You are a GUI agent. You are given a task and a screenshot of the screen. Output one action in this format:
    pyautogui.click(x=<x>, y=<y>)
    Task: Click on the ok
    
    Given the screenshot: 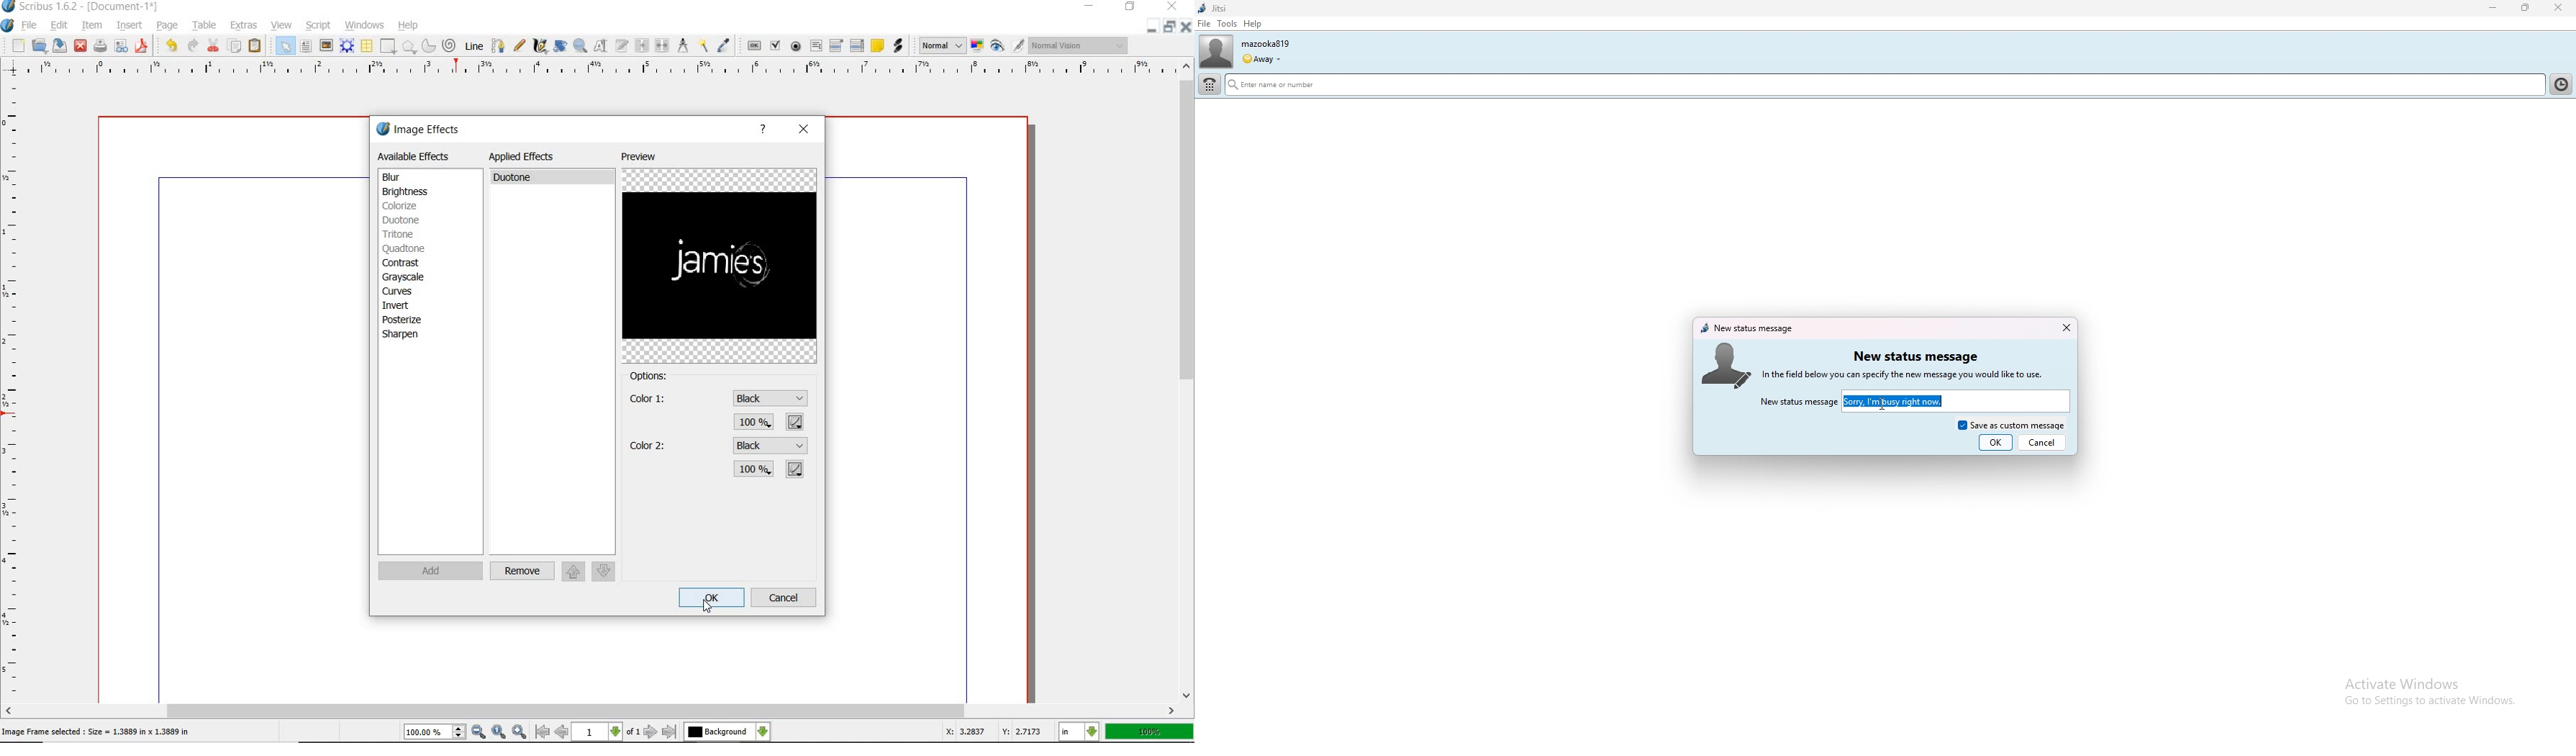 What is the action you would take?
    pyautogui.click(x=711, y=596)
    